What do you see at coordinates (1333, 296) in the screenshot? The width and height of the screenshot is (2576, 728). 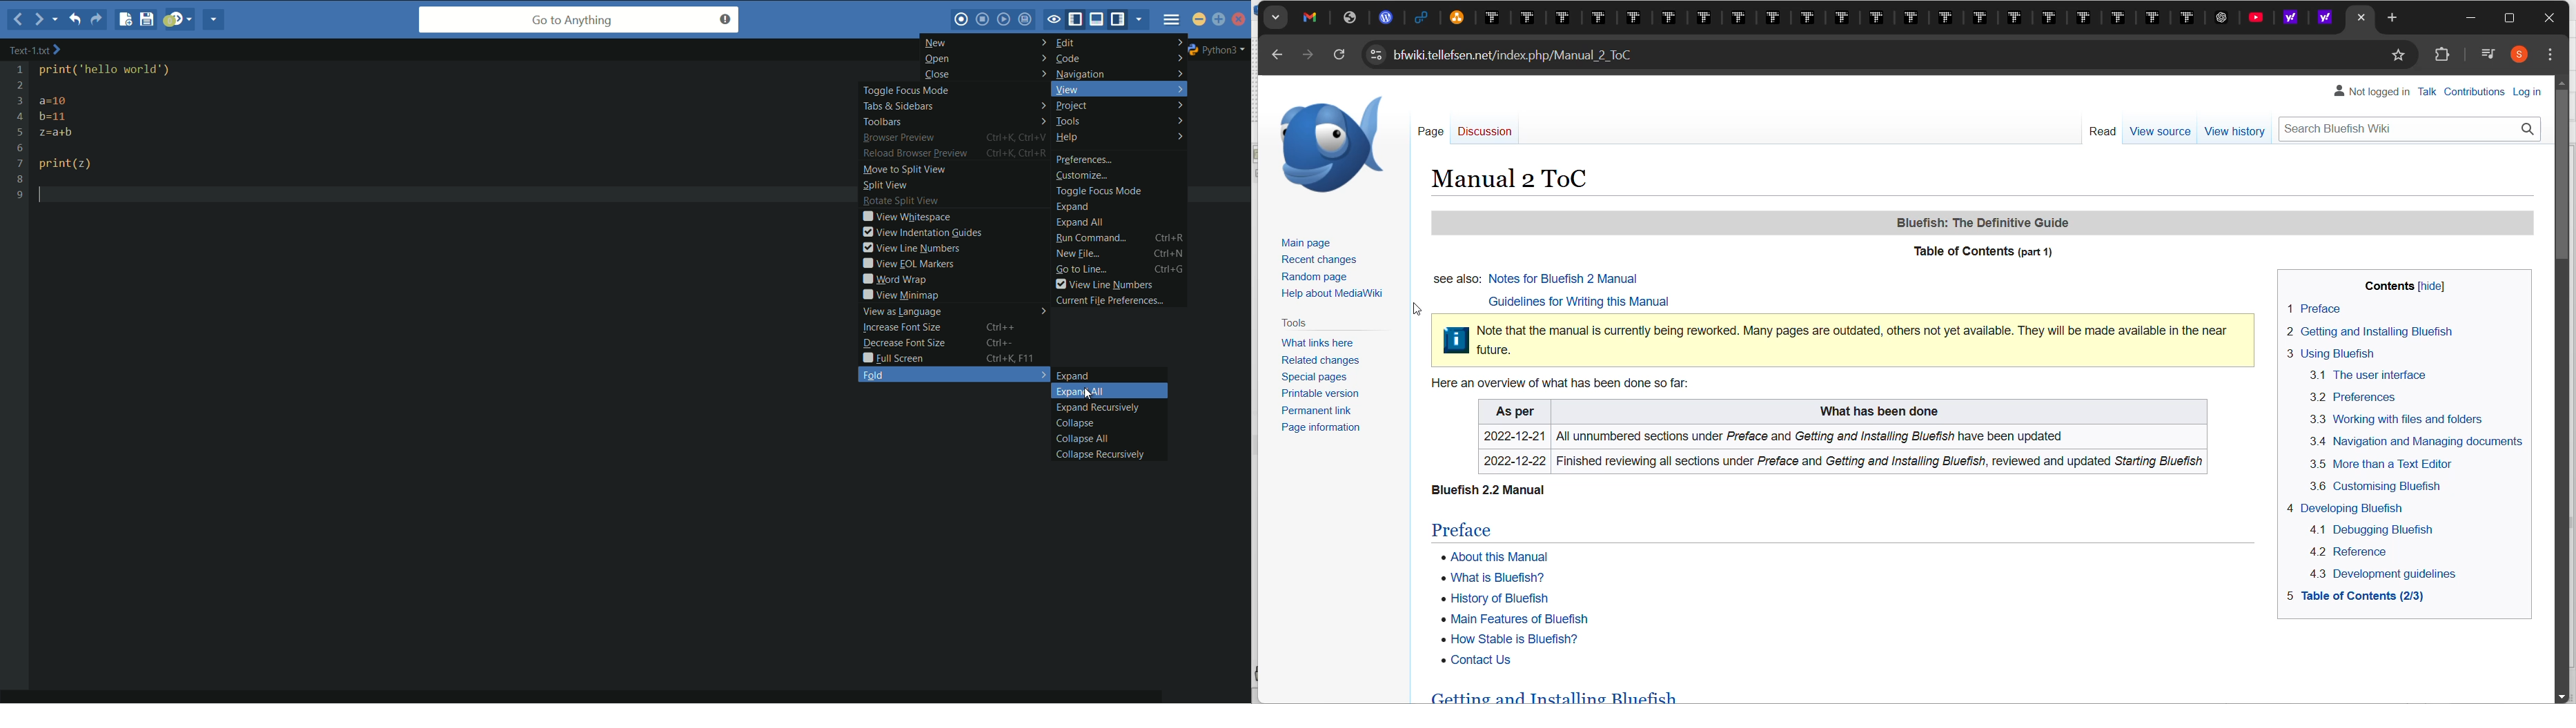 I see `help` at bounding box center [1333, 296].